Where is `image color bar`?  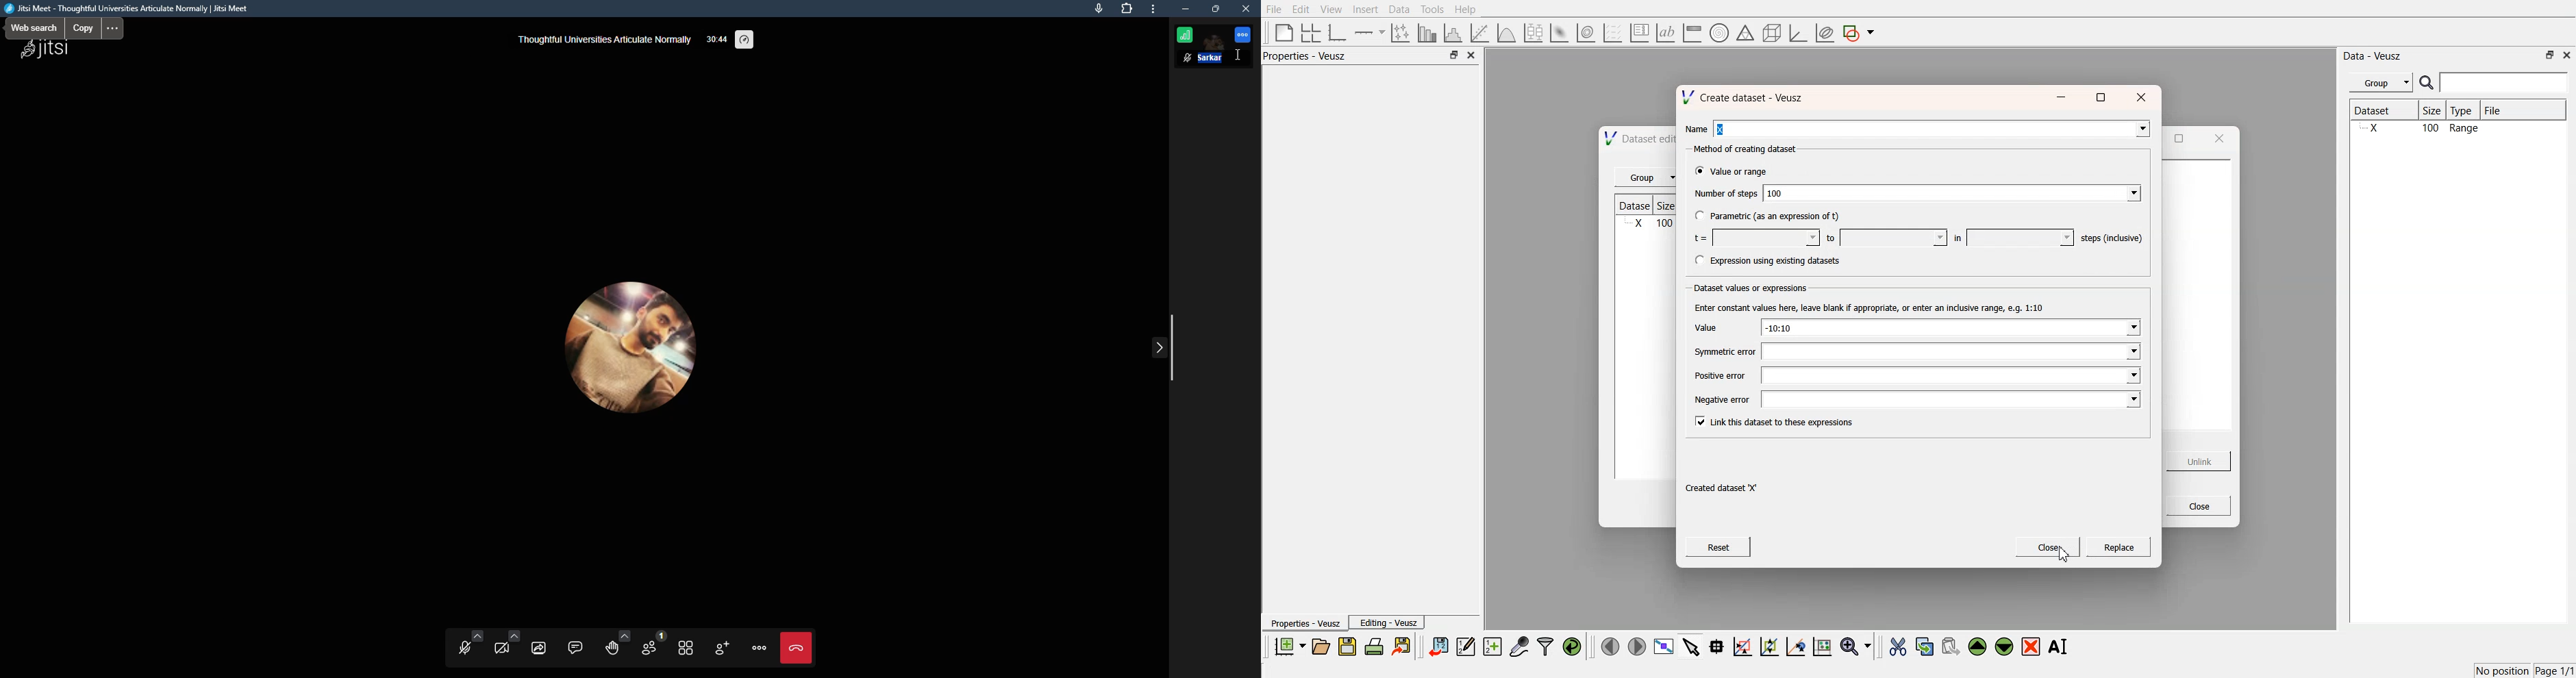
image color bar is located at coordinates (1692, 34).